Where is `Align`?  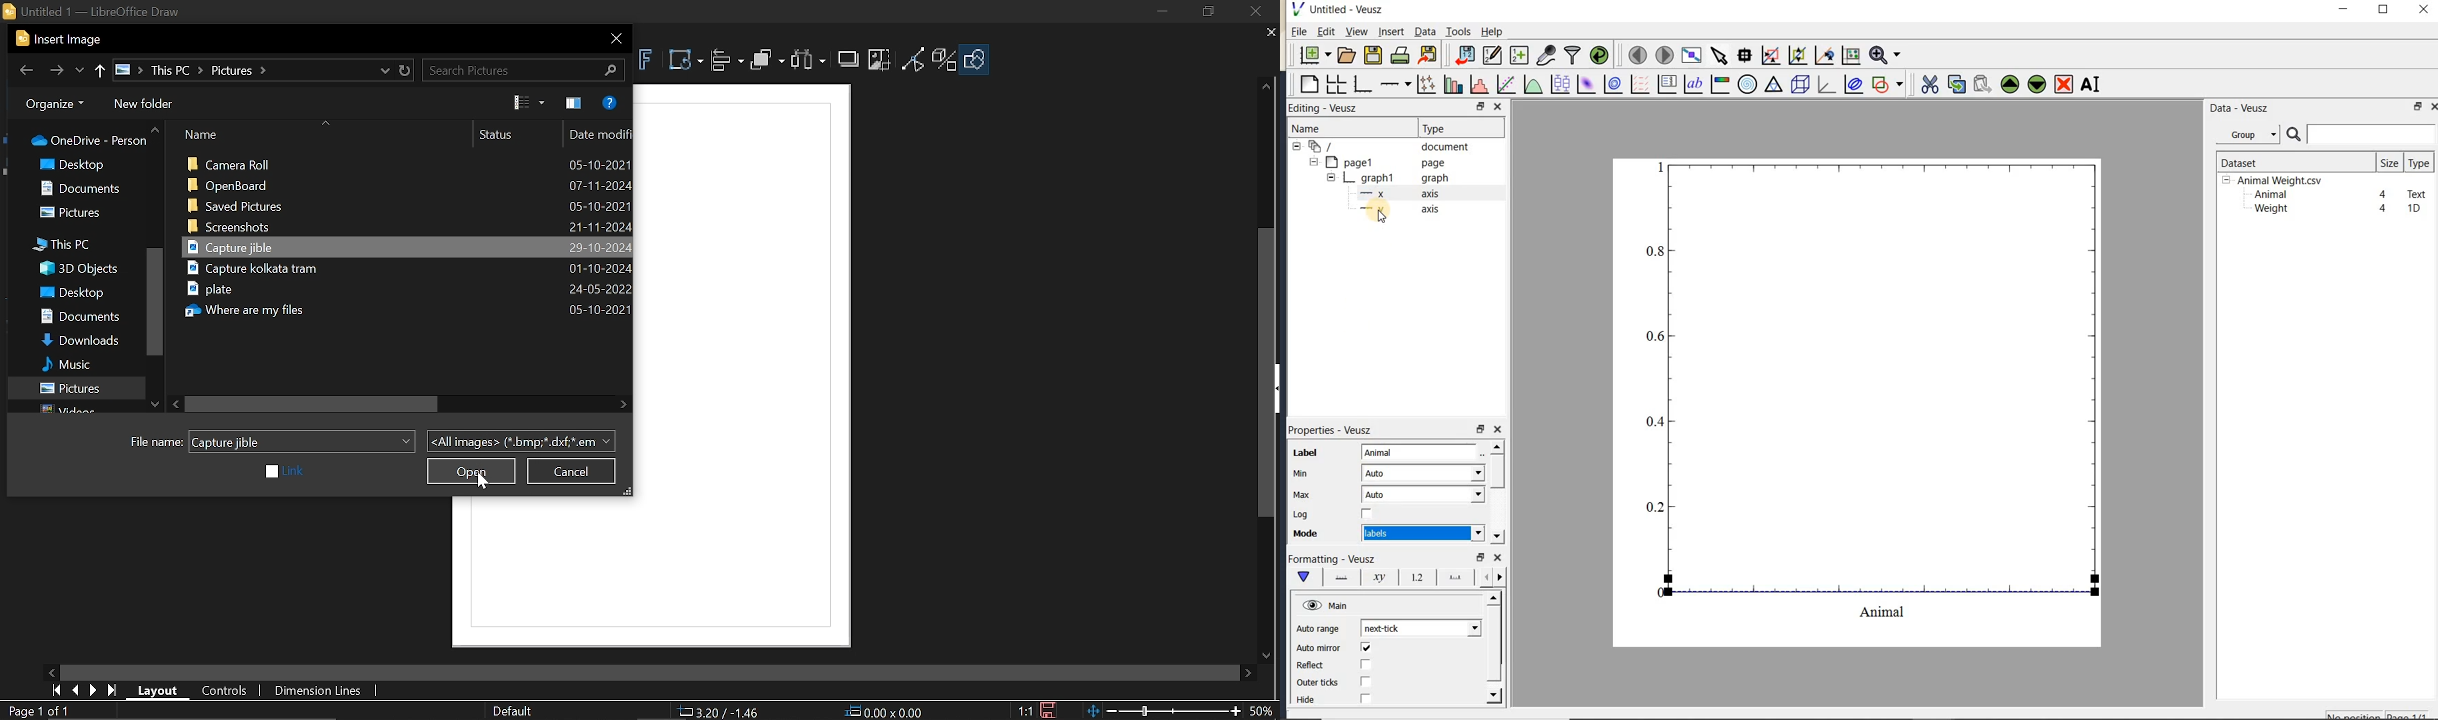
Align is located at coordinates (728, 63).